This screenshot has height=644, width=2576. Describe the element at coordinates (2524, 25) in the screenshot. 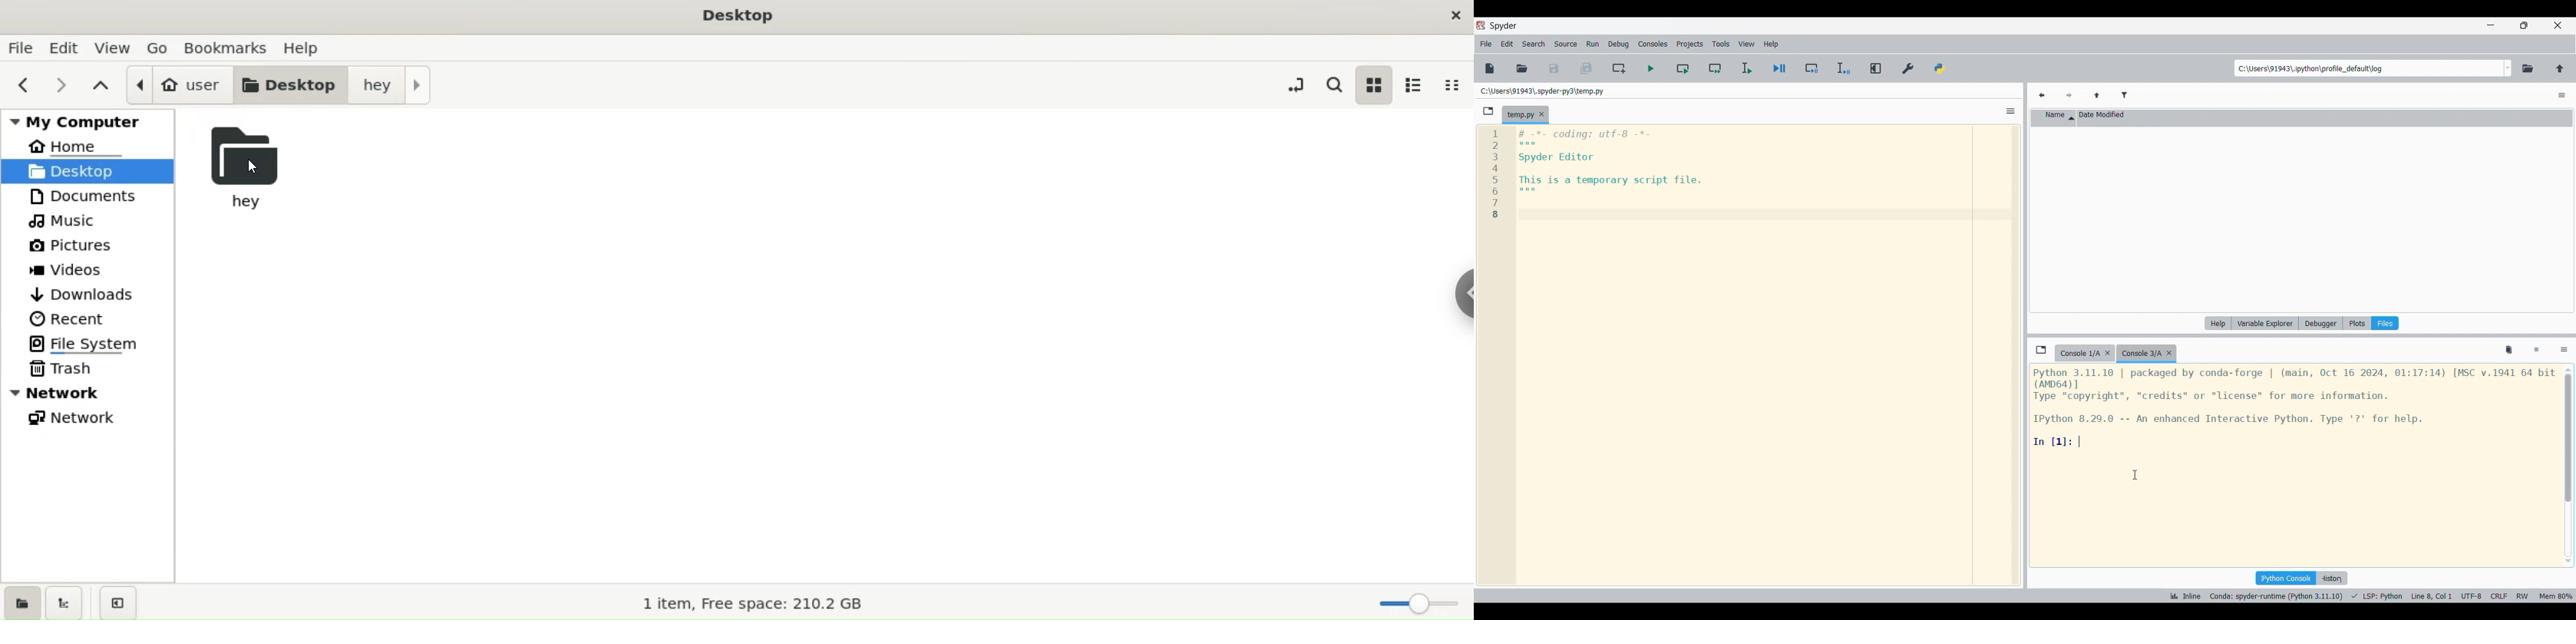

I see `Show in smaller tab` at that location.